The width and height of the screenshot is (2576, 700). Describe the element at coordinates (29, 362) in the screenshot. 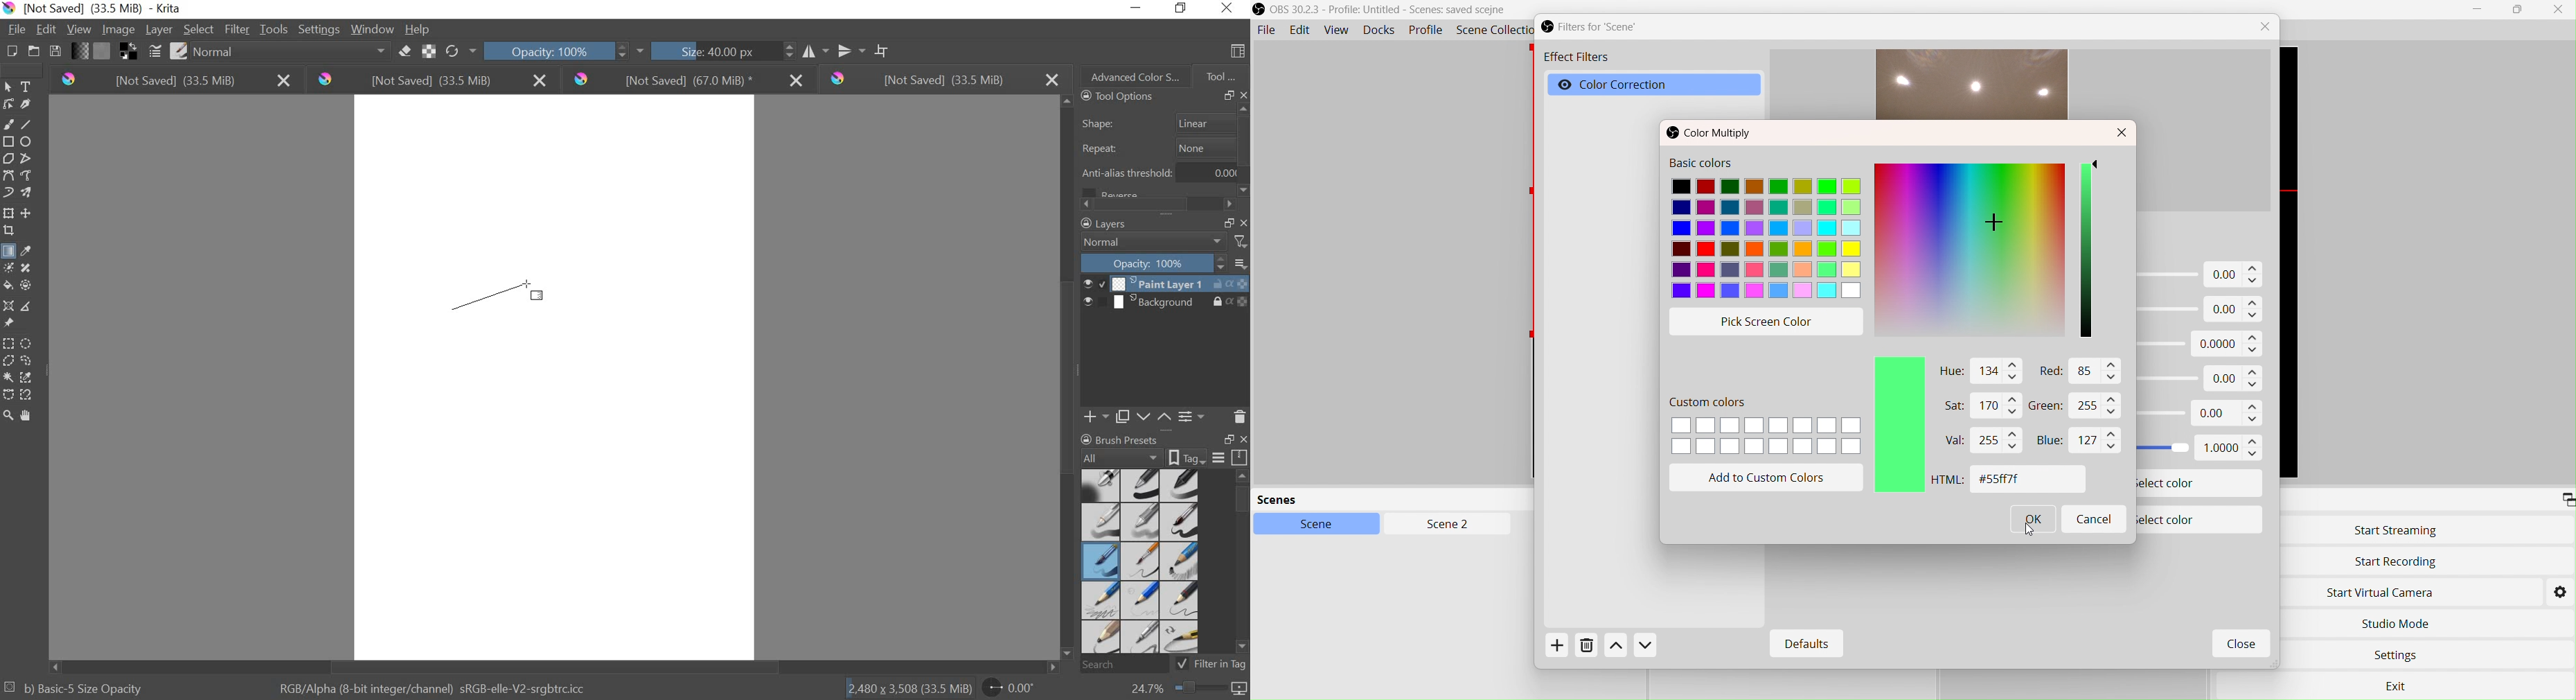

I see `freehand selection` at that location.